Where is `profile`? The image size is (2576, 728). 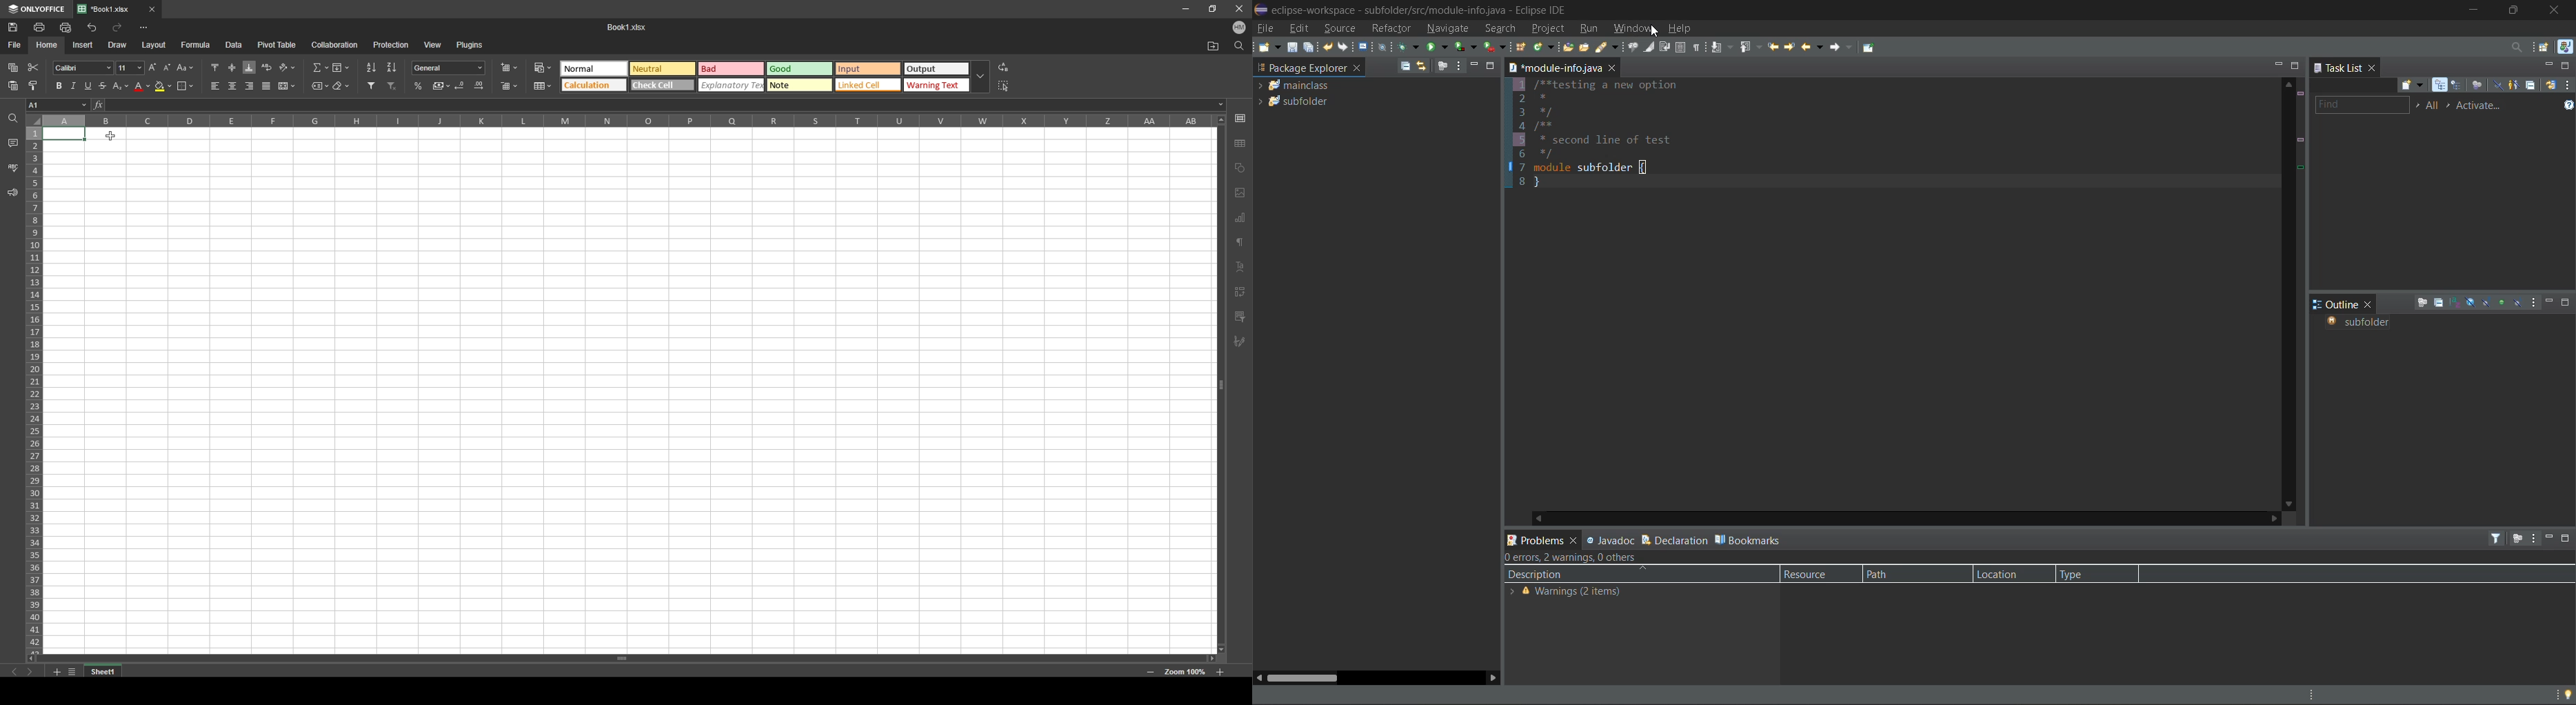 profile is located at coordinates (1240, 27).